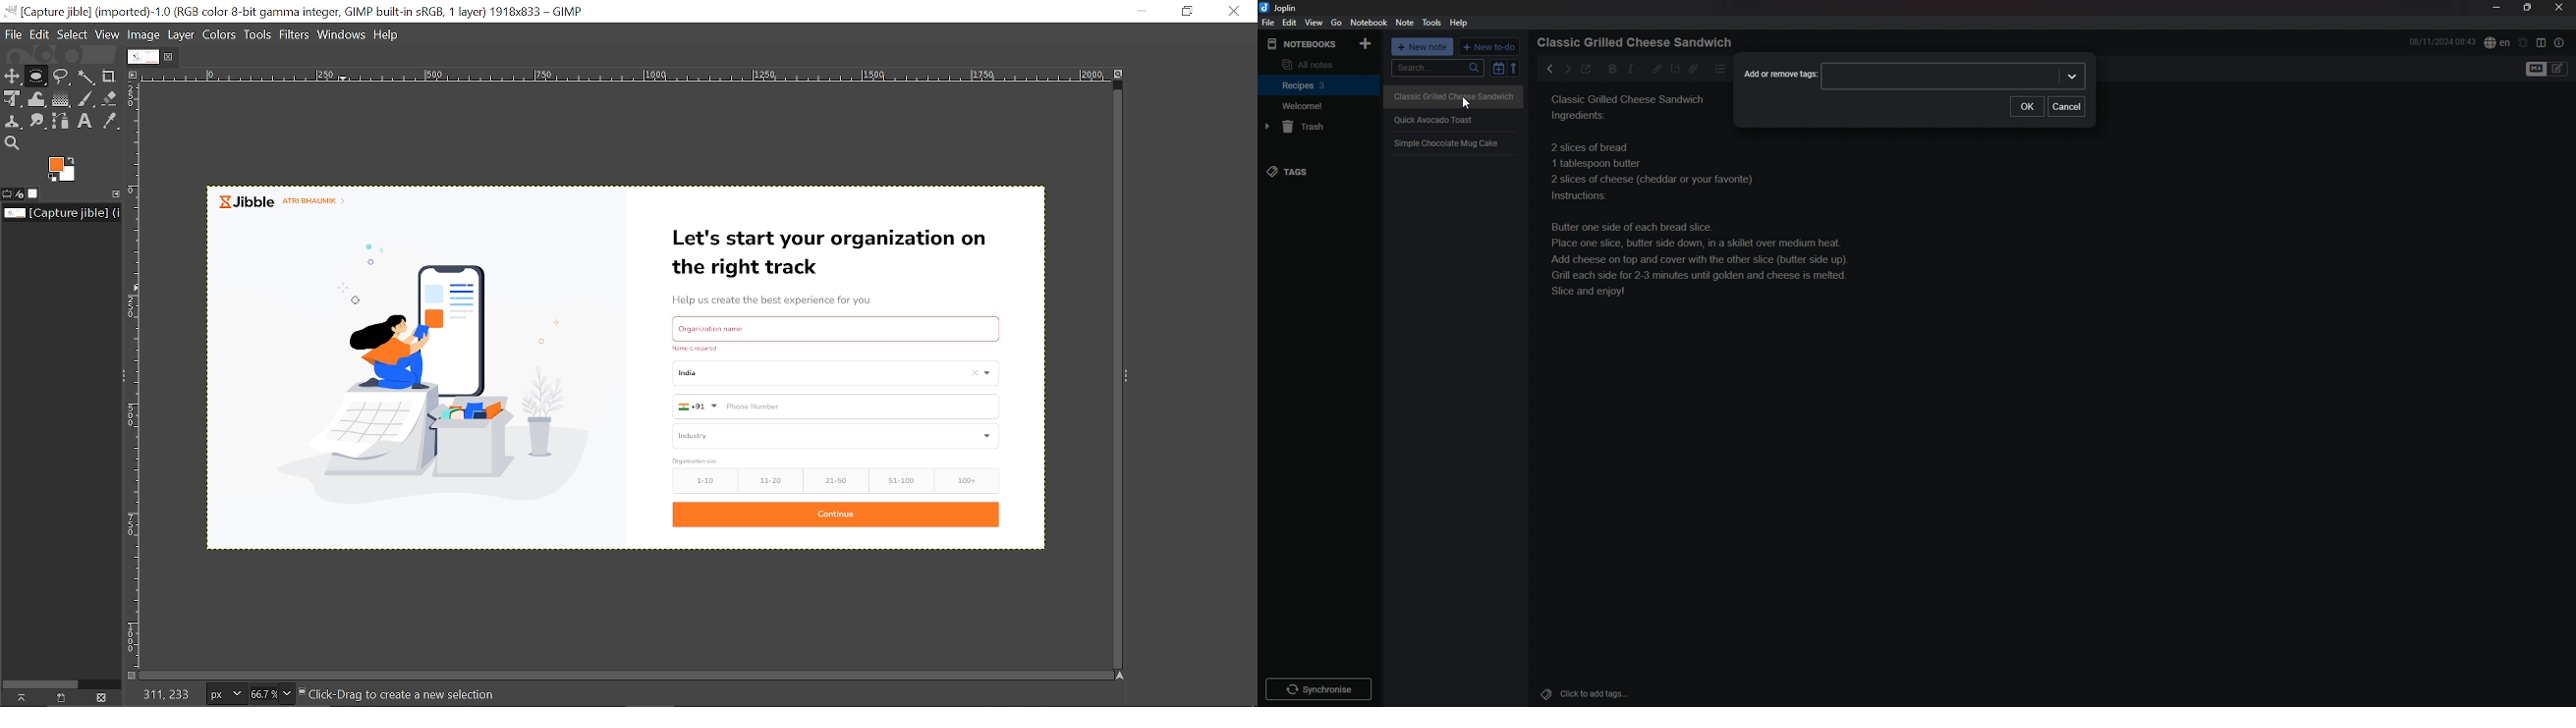 Image resolution: width=2576 pixels, height=728 pixels. What do you see at coordinates (1700, 219) in the screenshot?
I see `Simple chocolate mug cake` at bounding box center [1700, 219].